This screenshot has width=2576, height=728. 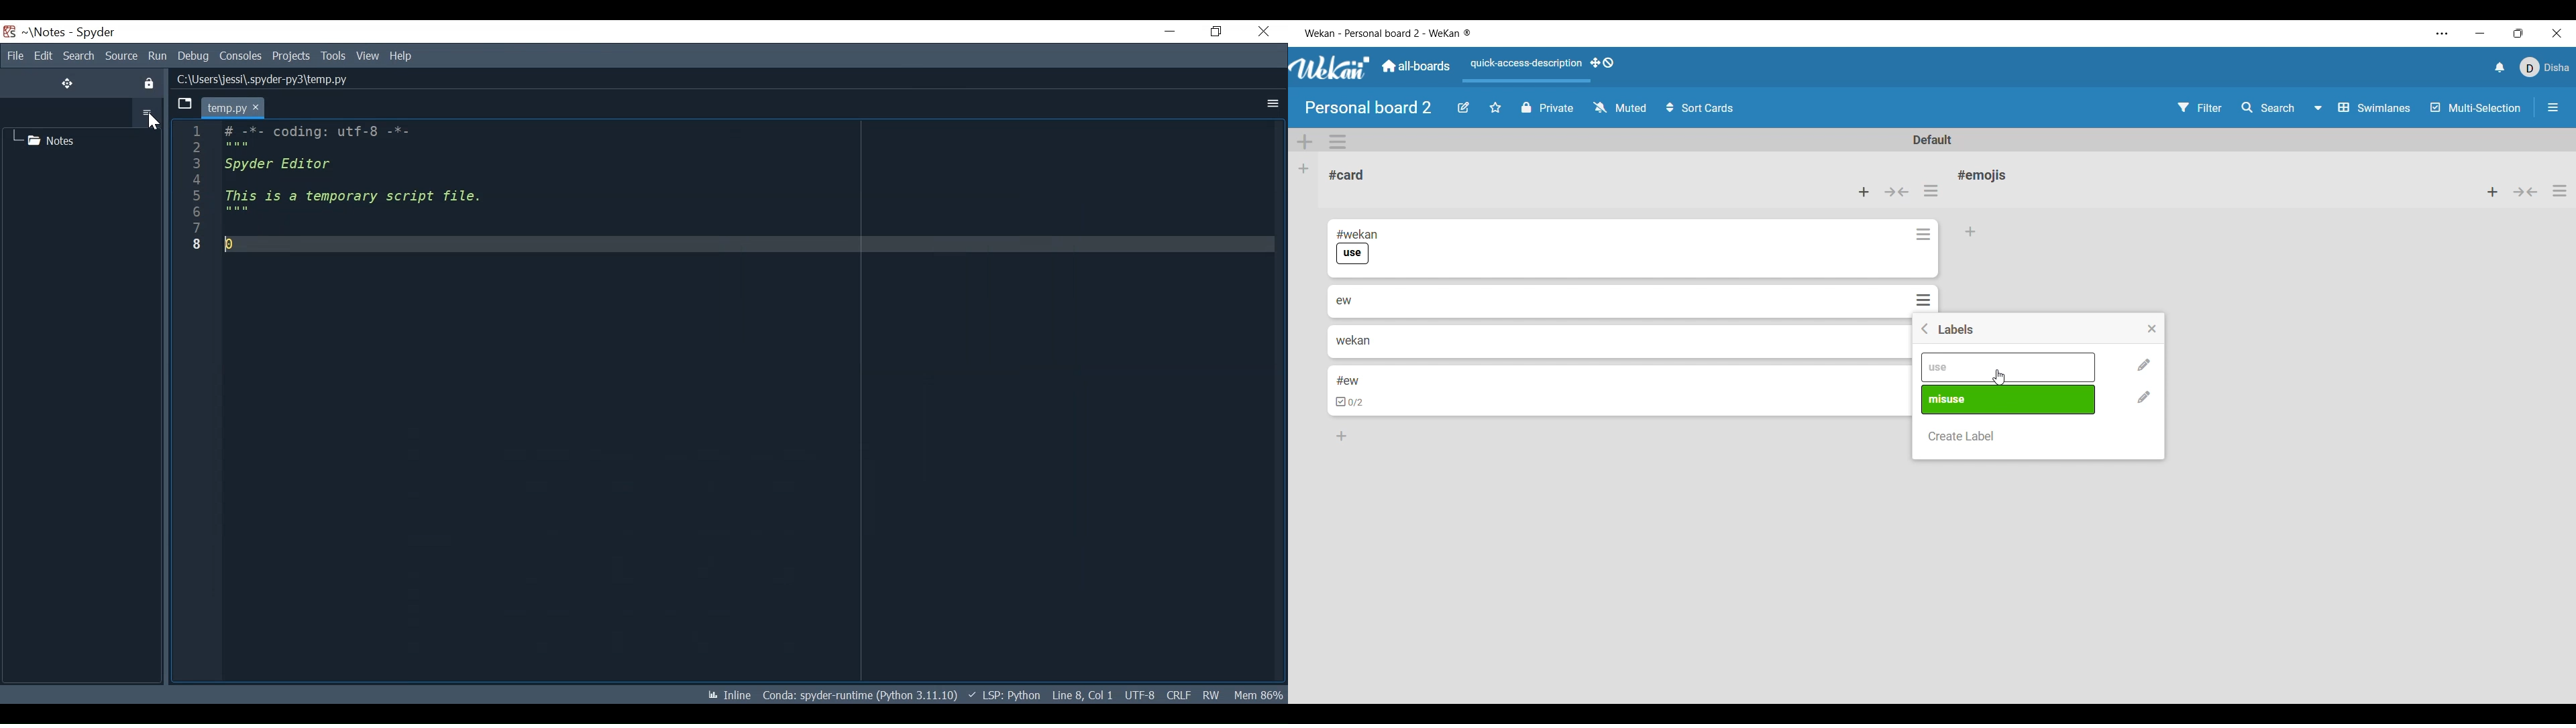 I want to click on Spyder Desktop Icon, so click(x=9, y=32).